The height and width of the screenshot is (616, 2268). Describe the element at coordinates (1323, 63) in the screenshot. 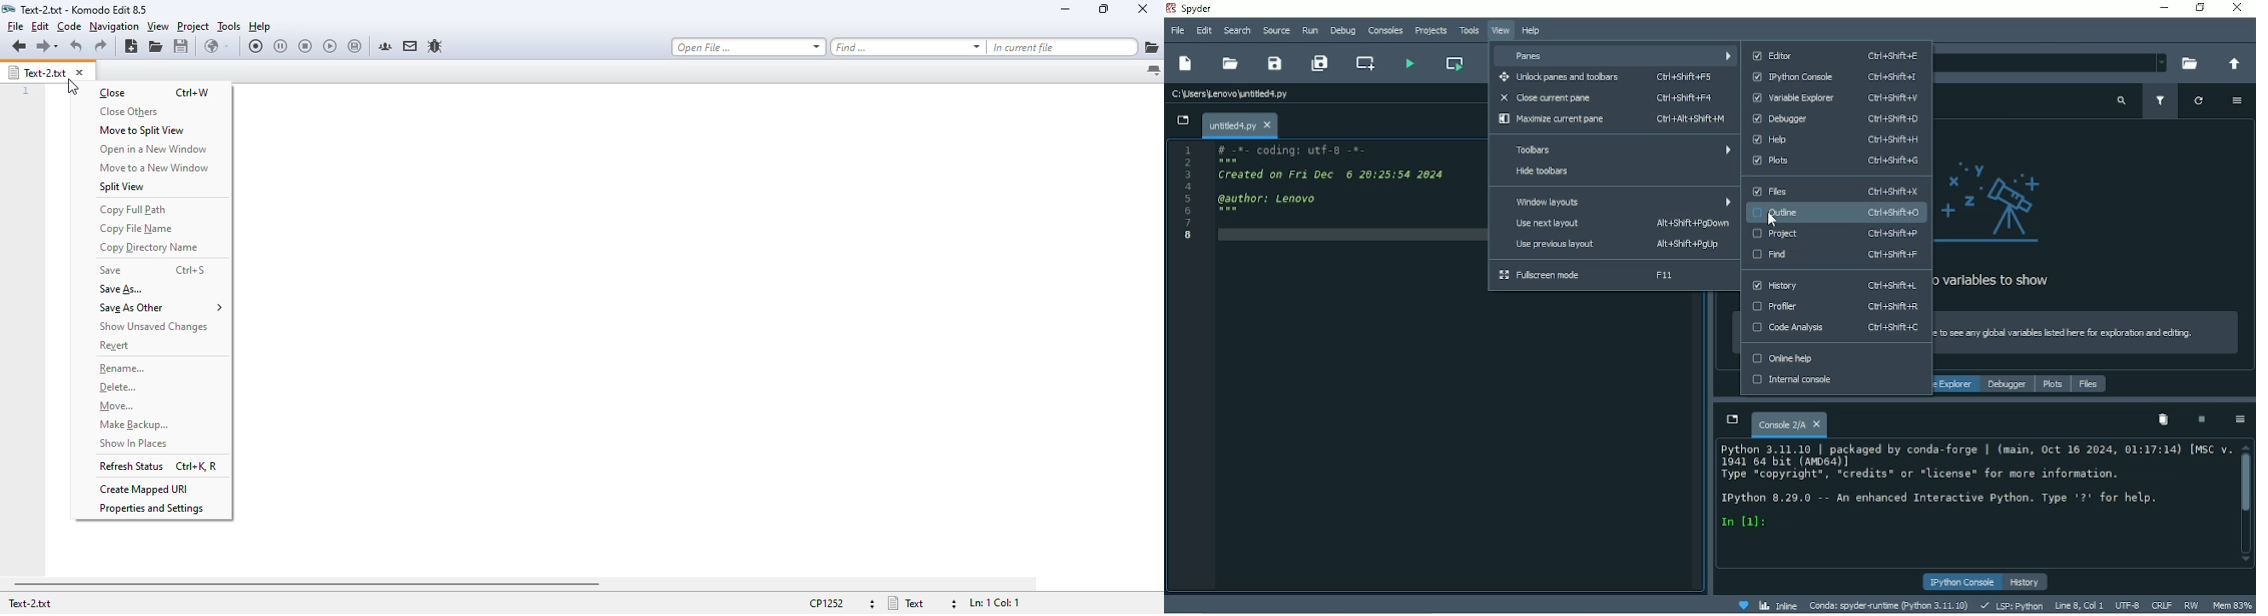

I see `Save all files` at that location.